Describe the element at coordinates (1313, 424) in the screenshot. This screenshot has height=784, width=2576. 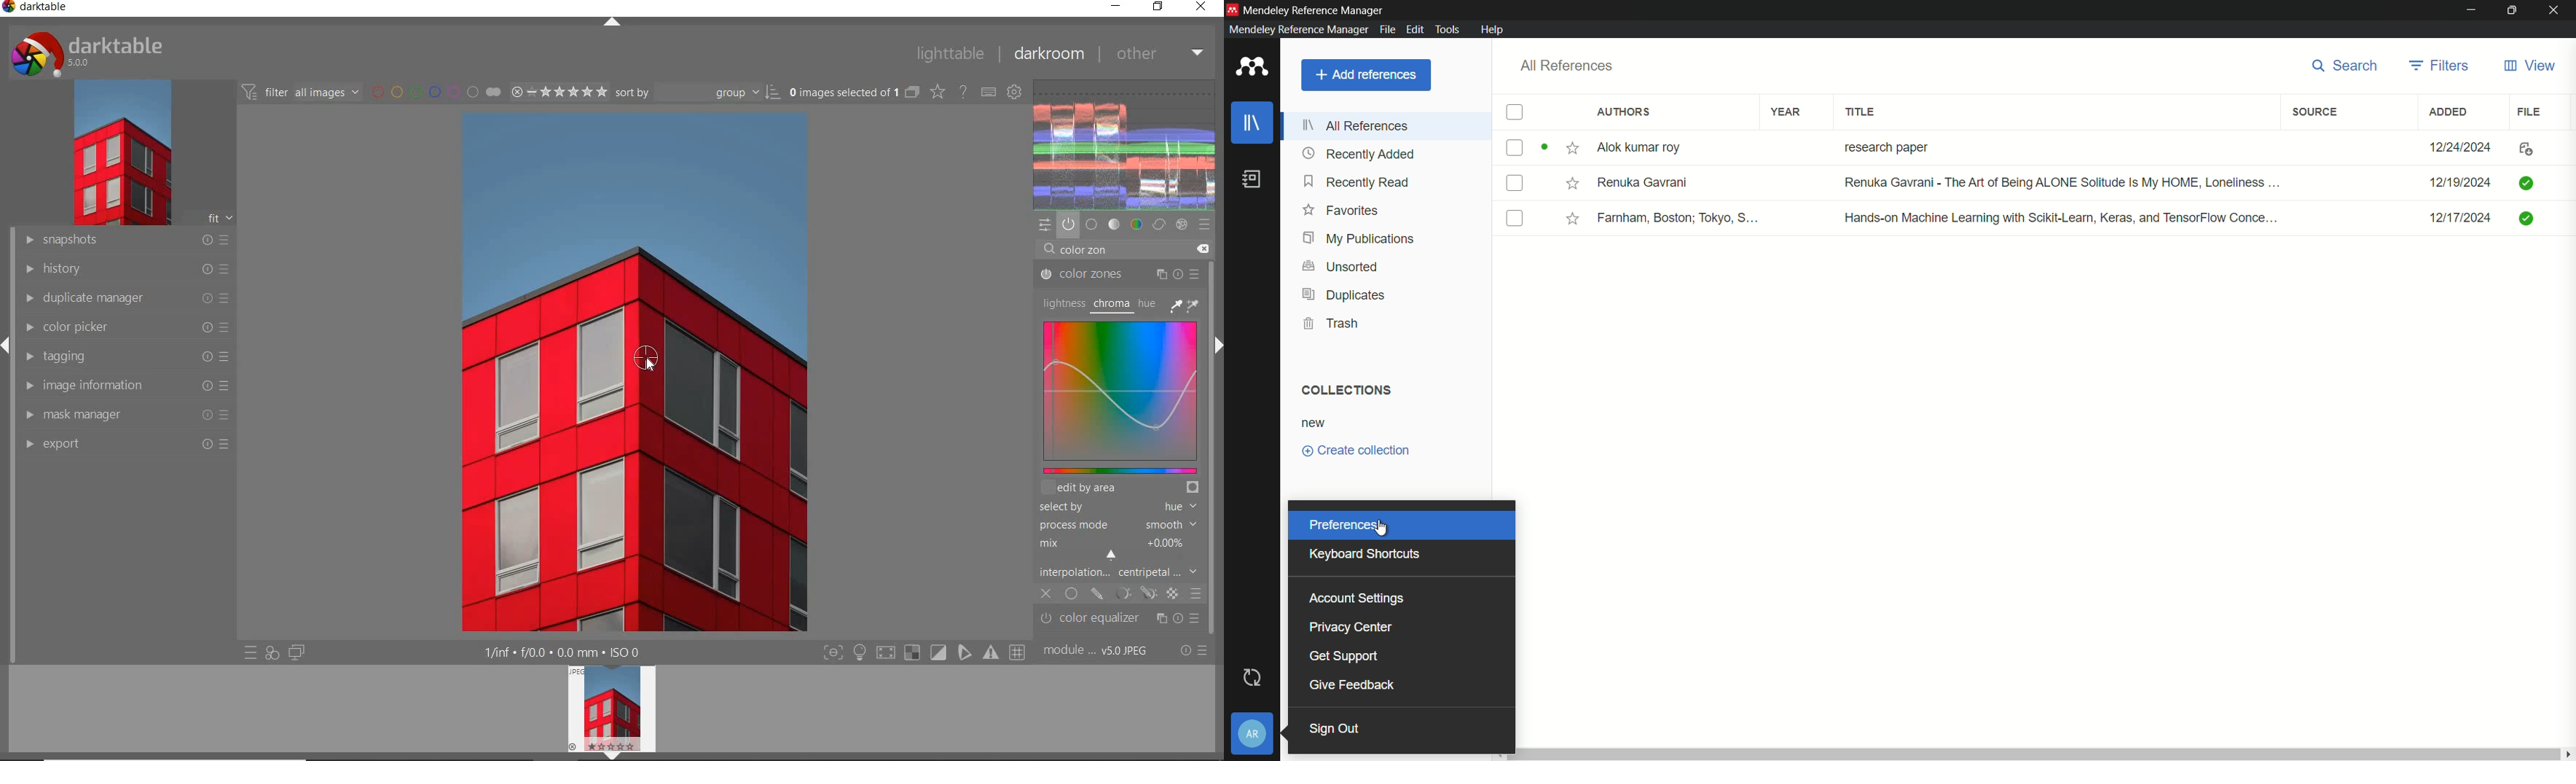
I see `new` at that location.